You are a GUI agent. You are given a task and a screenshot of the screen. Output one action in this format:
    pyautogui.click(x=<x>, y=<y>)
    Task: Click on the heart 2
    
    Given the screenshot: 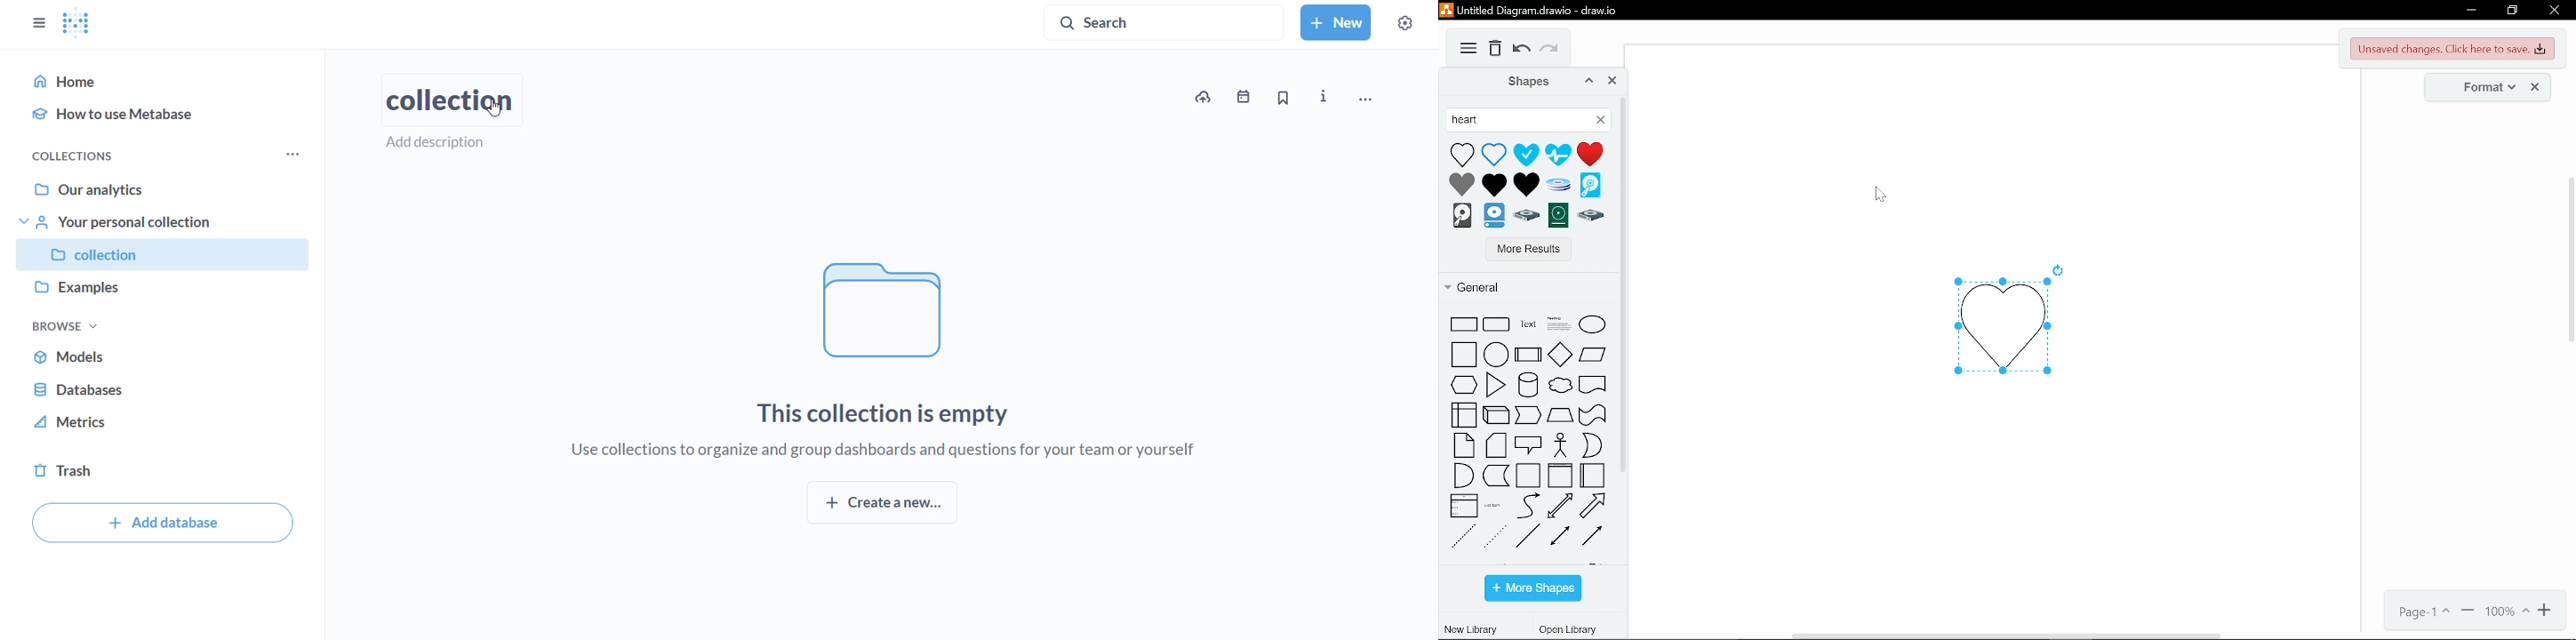 What is the action you would take?
    pyautogui.click(x=1526, y=184)
    